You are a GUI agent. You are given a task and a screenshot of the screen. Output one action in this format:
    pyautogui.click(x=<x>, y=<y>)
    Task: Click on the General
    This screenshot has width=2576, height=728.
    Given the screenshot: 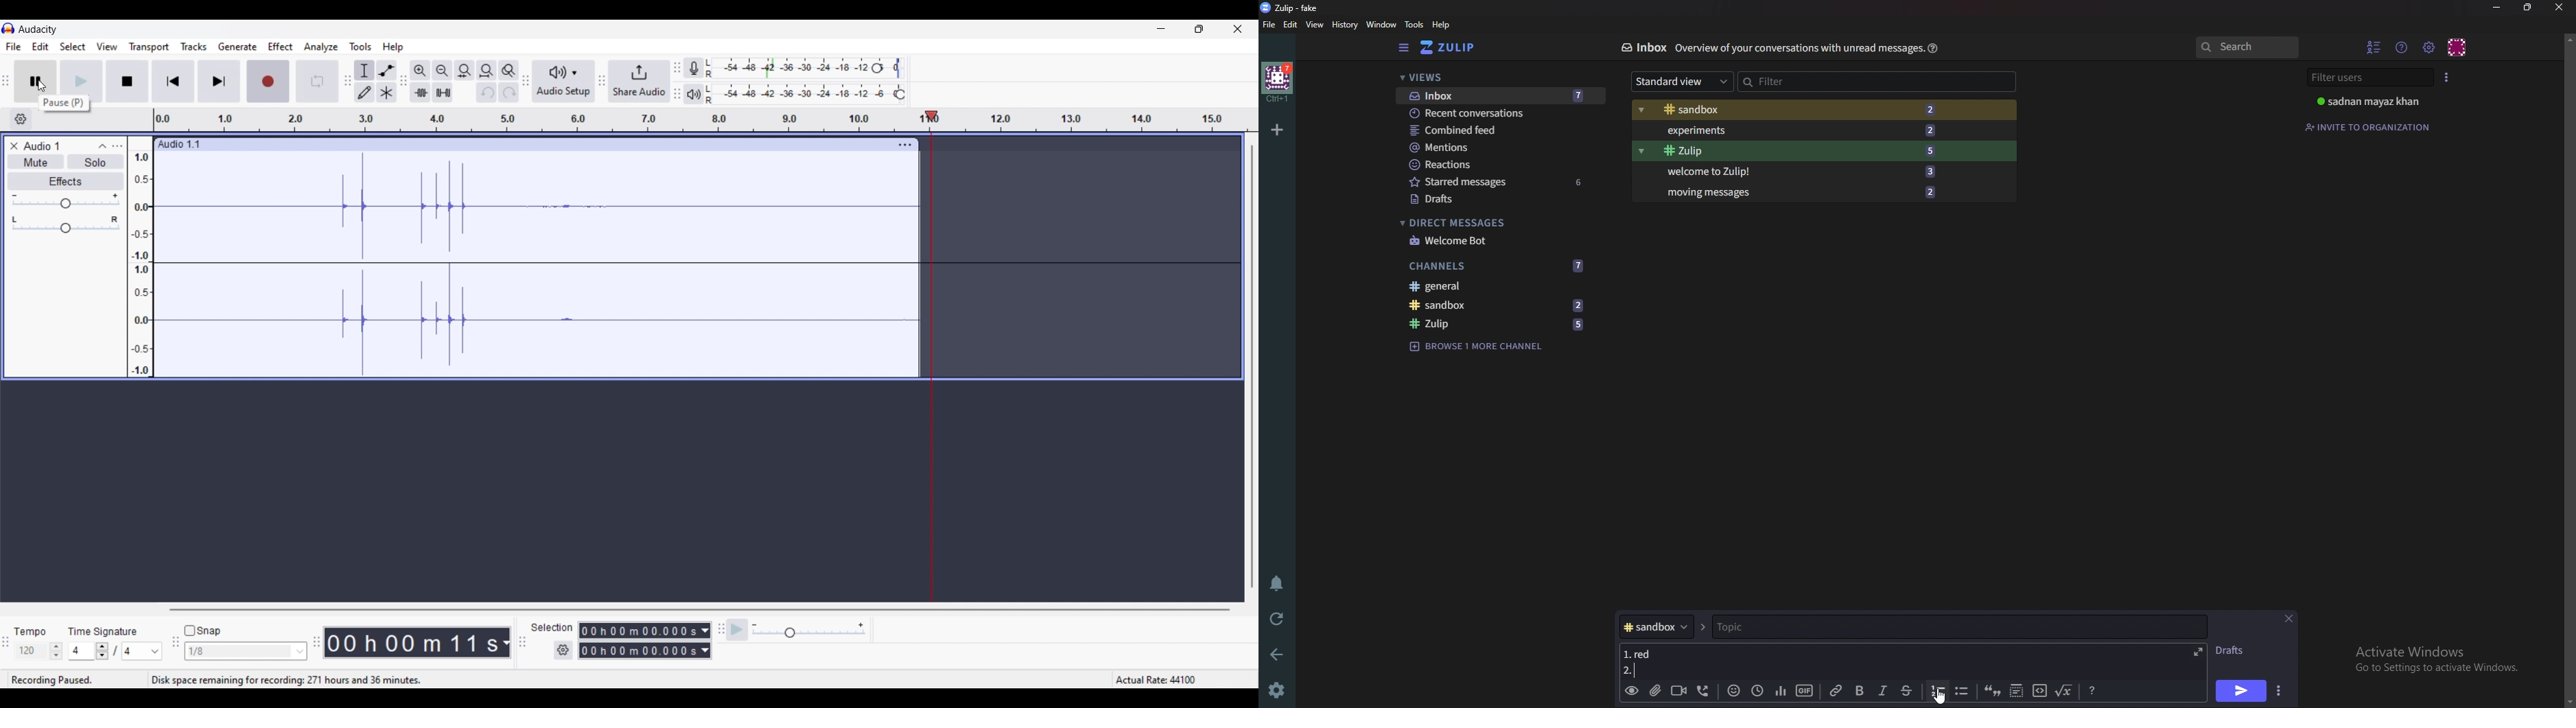 What is the action you would take?
    pyautogui.click(x=1499, y=287)
    